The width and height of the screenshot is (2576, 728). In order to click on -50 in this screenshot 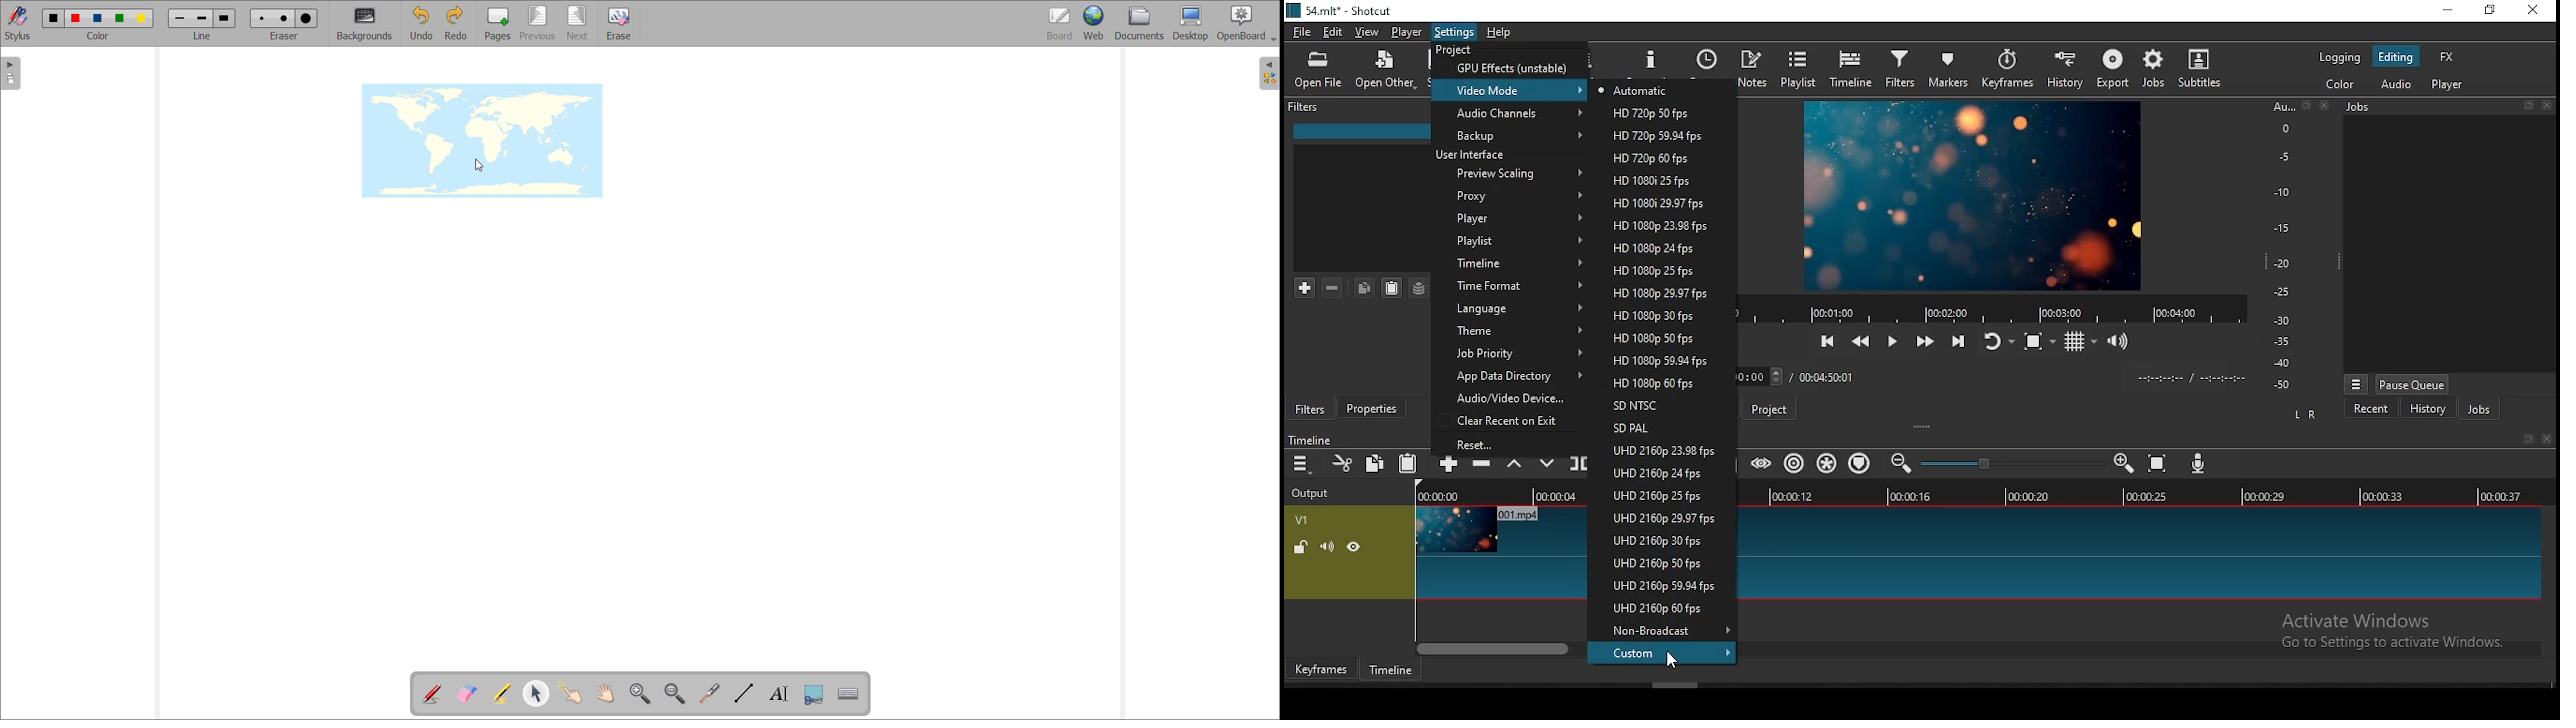, I will do `click(2282, 385)`.